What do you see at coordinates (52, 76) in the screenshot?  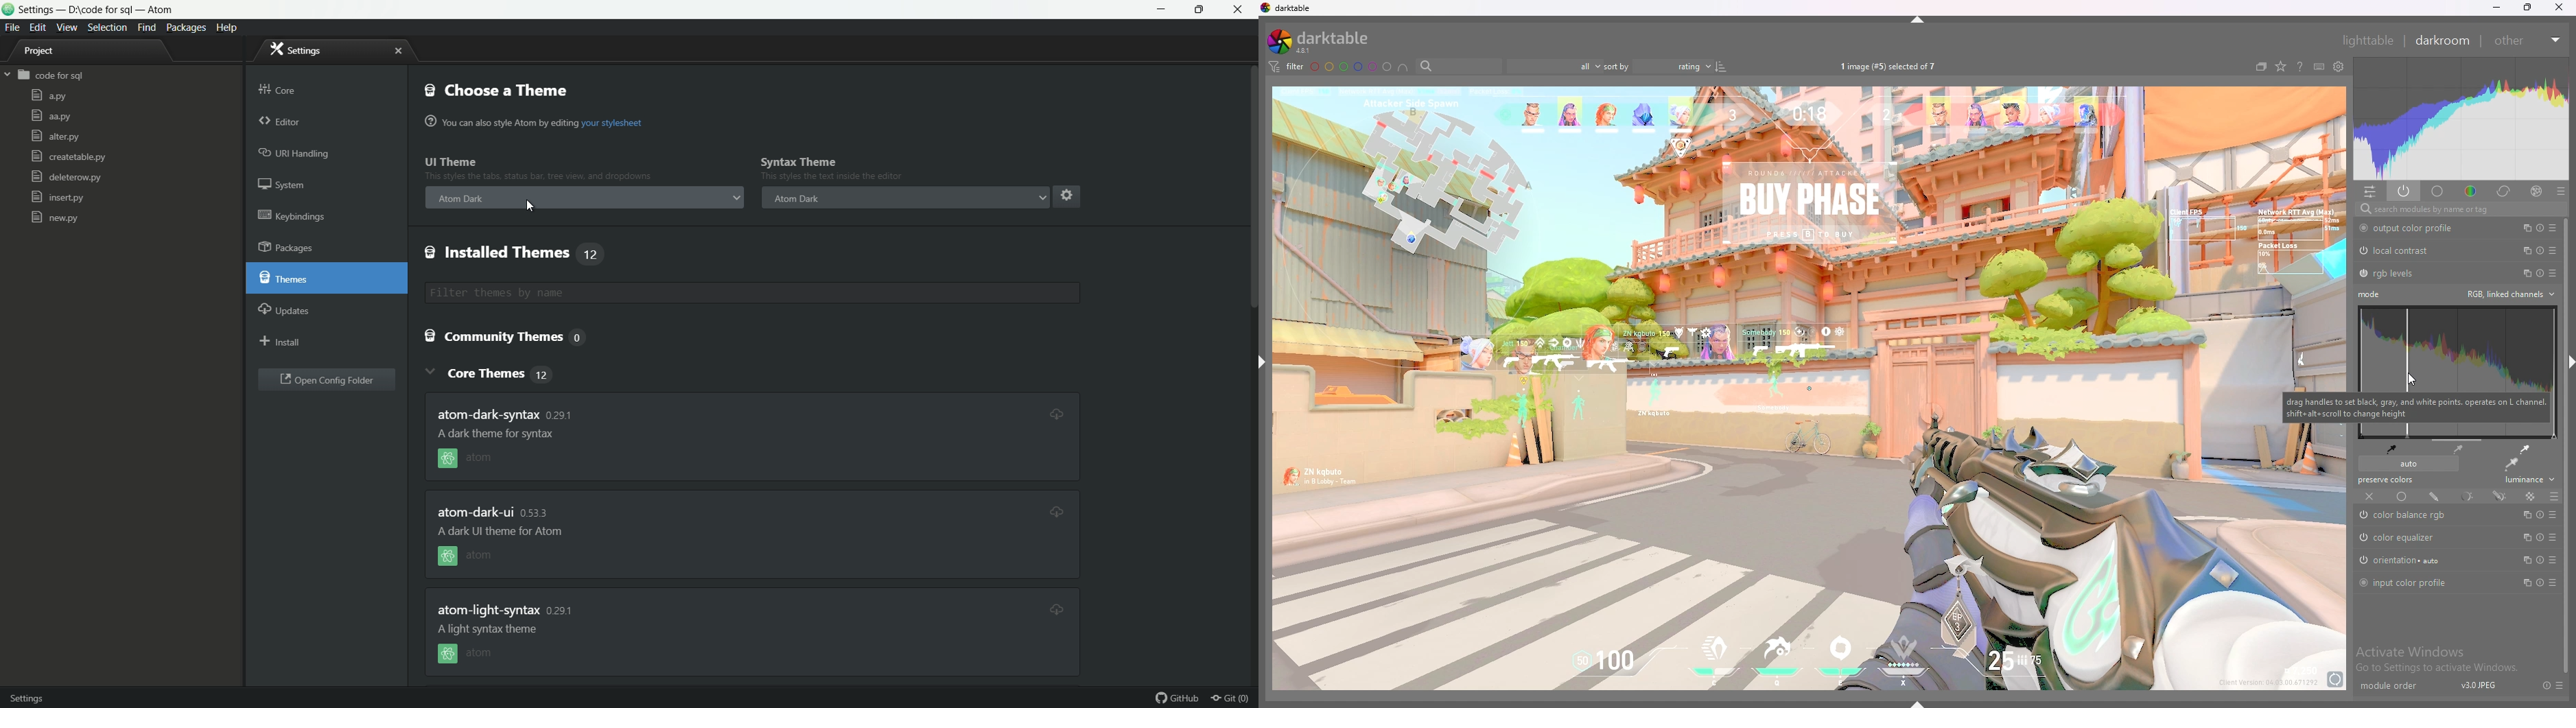 I see `folder name` at bounding box center [52, 76].